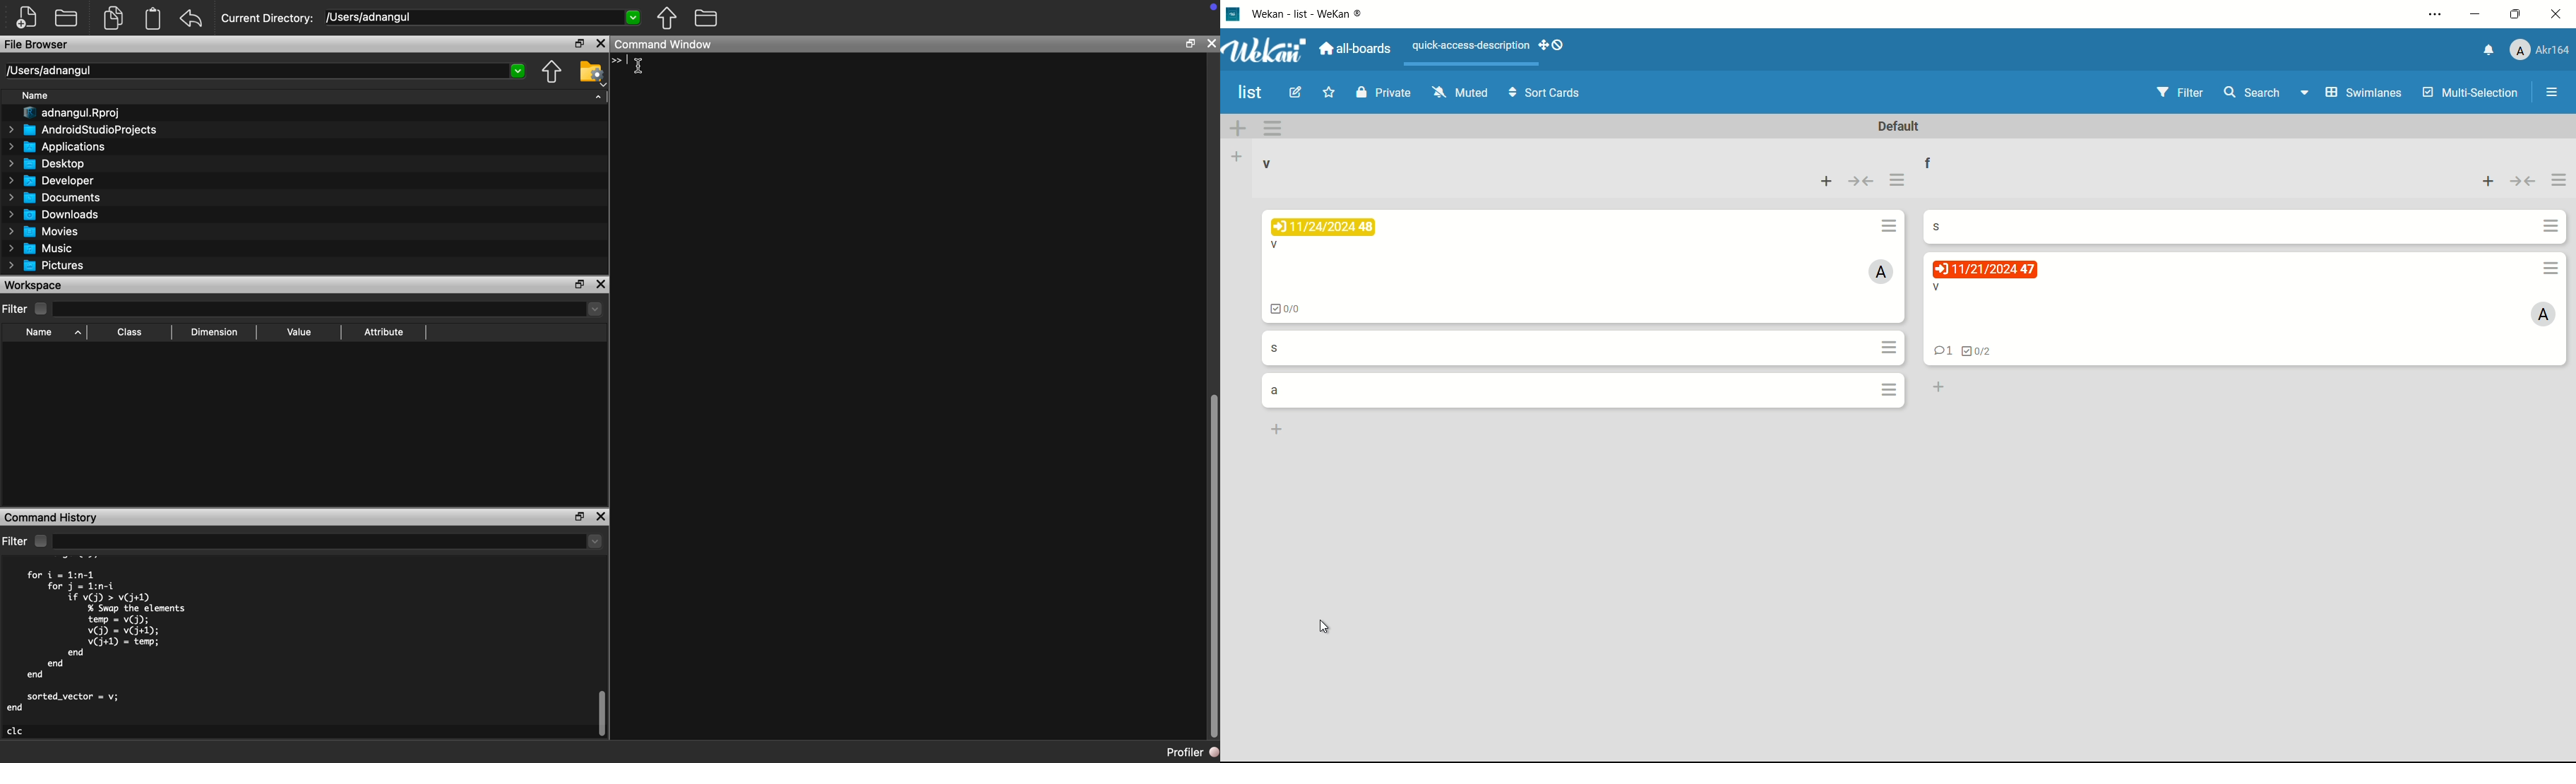  I want to click on Value, so click(298, 332).